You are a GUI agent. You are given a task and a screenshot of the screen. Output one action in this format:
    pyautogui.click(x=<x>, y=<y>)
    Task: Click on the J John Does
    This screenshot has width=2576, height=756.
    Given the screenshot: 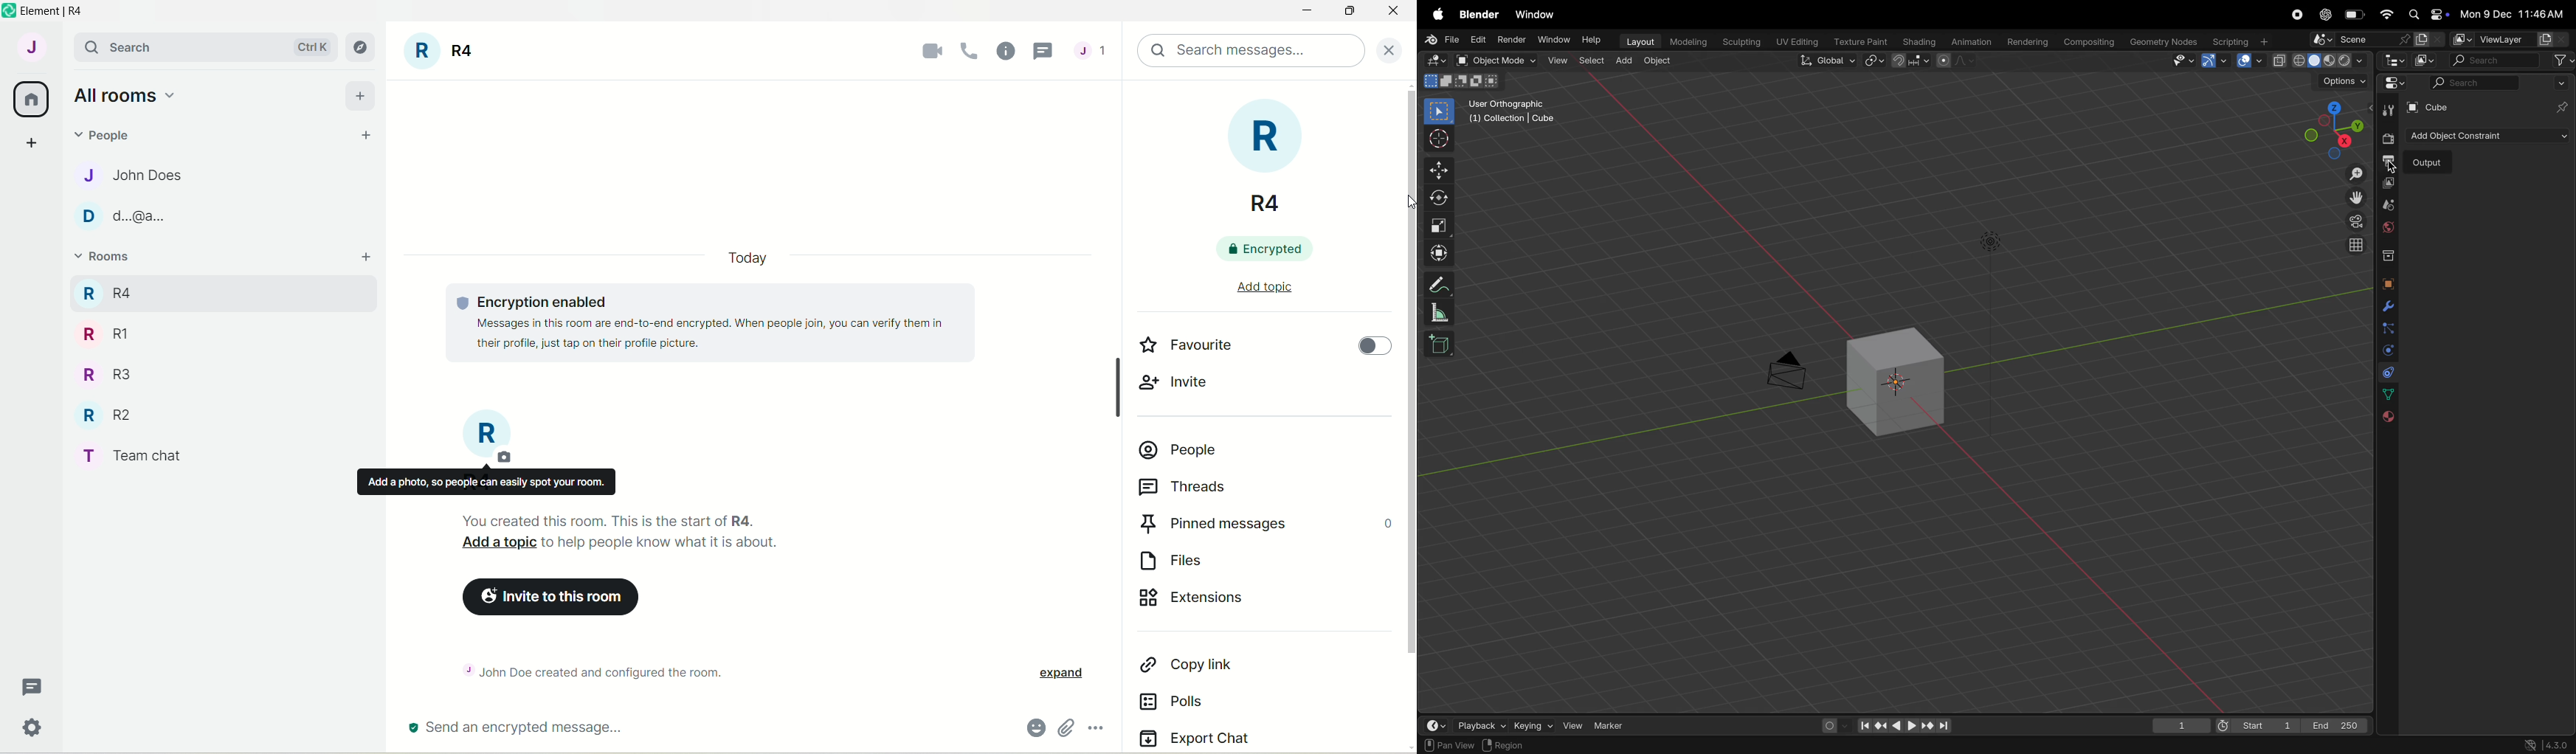 What is the action you would take?
    pyautogui.click(x=119, y=175)
    